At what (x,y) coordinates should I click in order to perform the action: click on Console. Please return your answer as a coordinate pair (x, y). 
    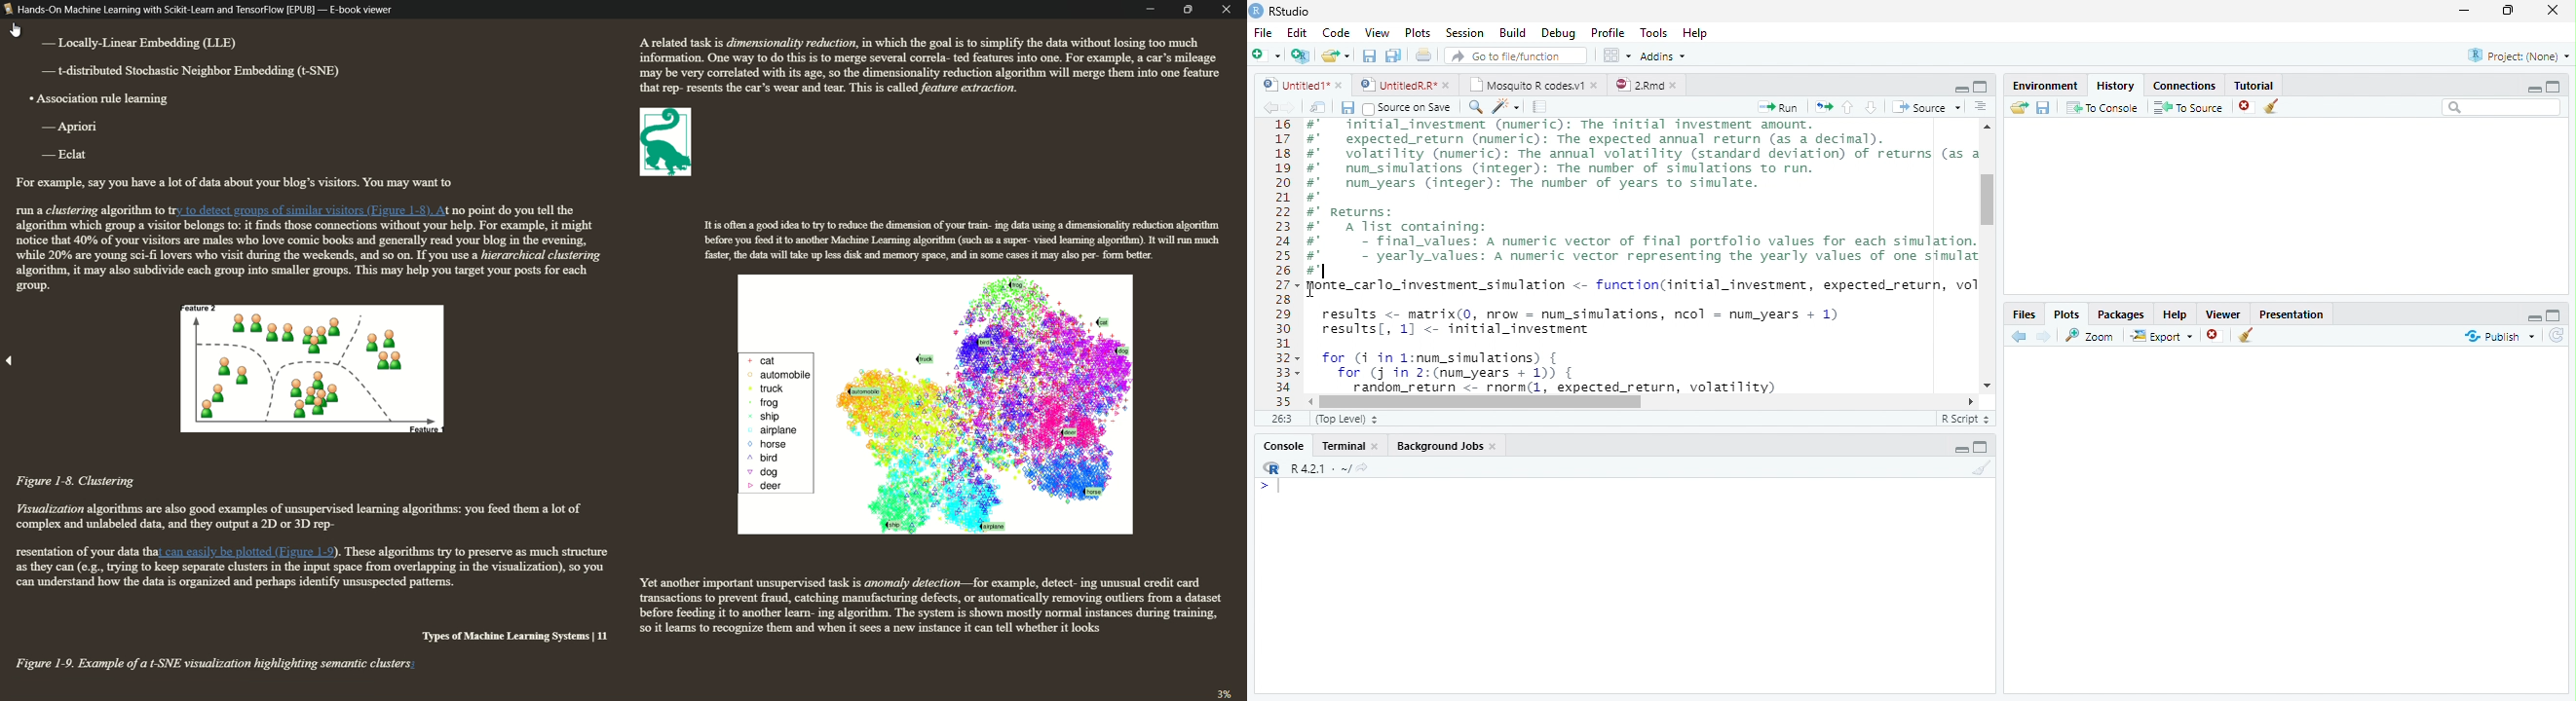
    Looking at the image, I should click on (1624, 585).